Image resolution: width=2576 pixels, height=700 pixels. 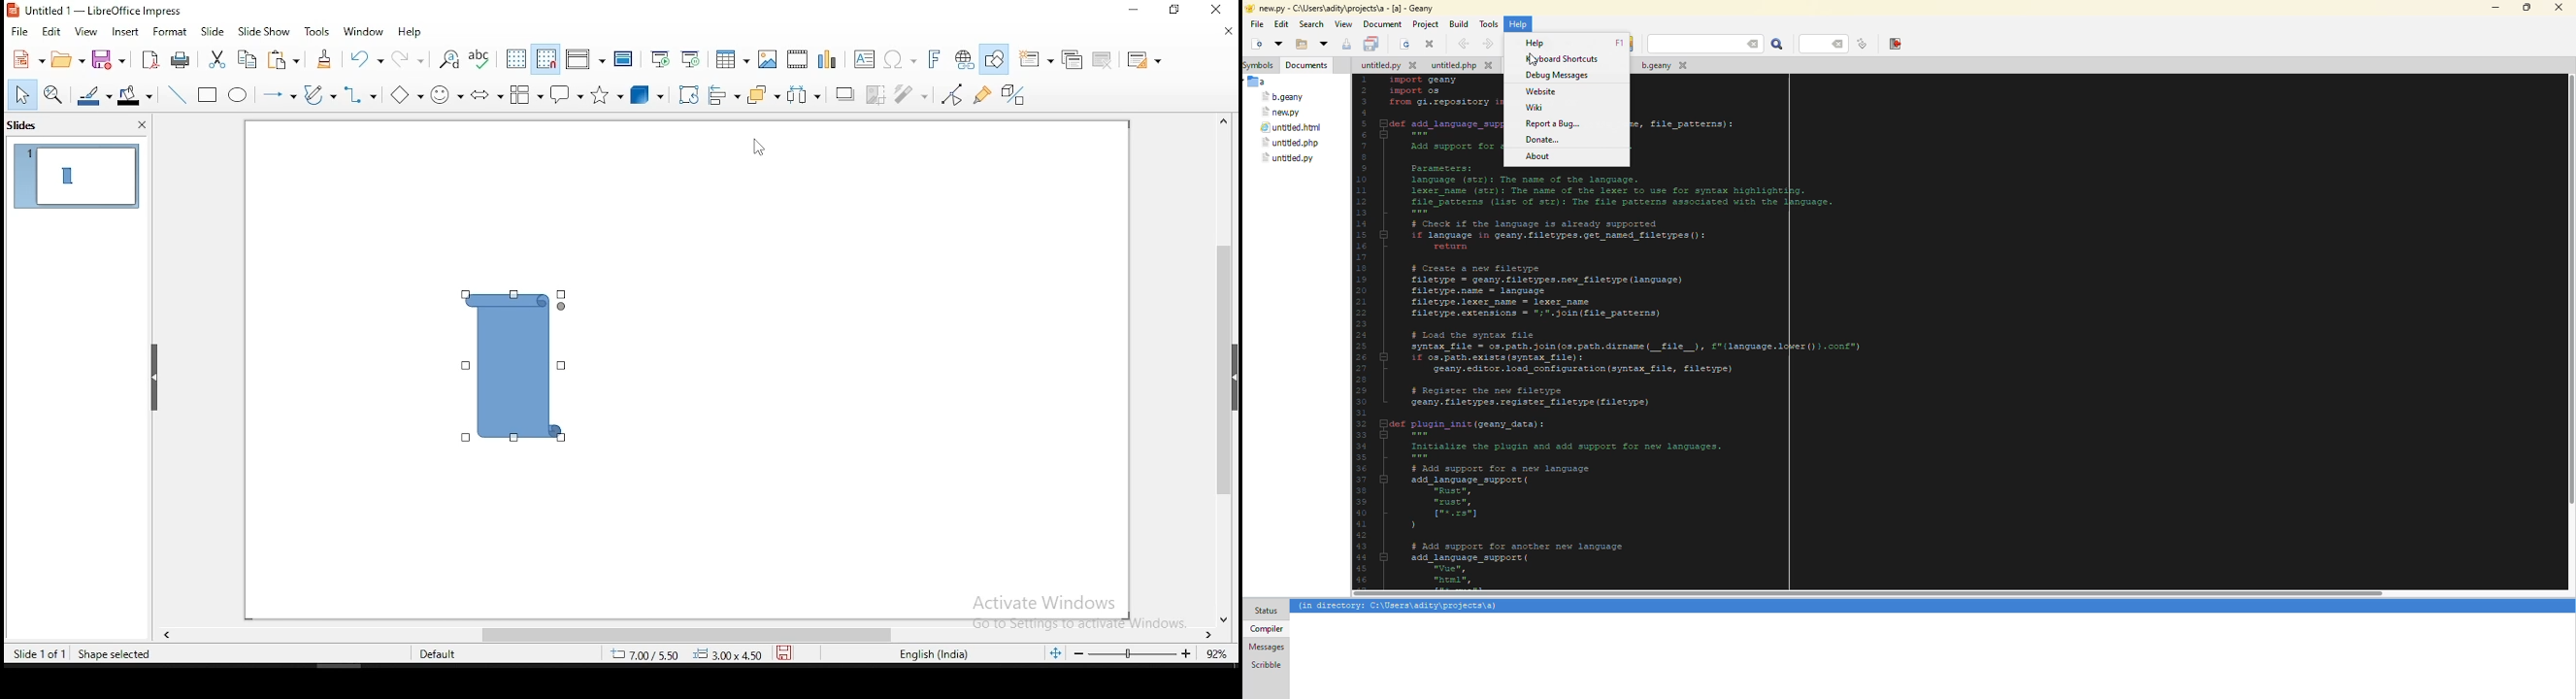 I want to click on mouse pointer, so click(x=512, y=354).